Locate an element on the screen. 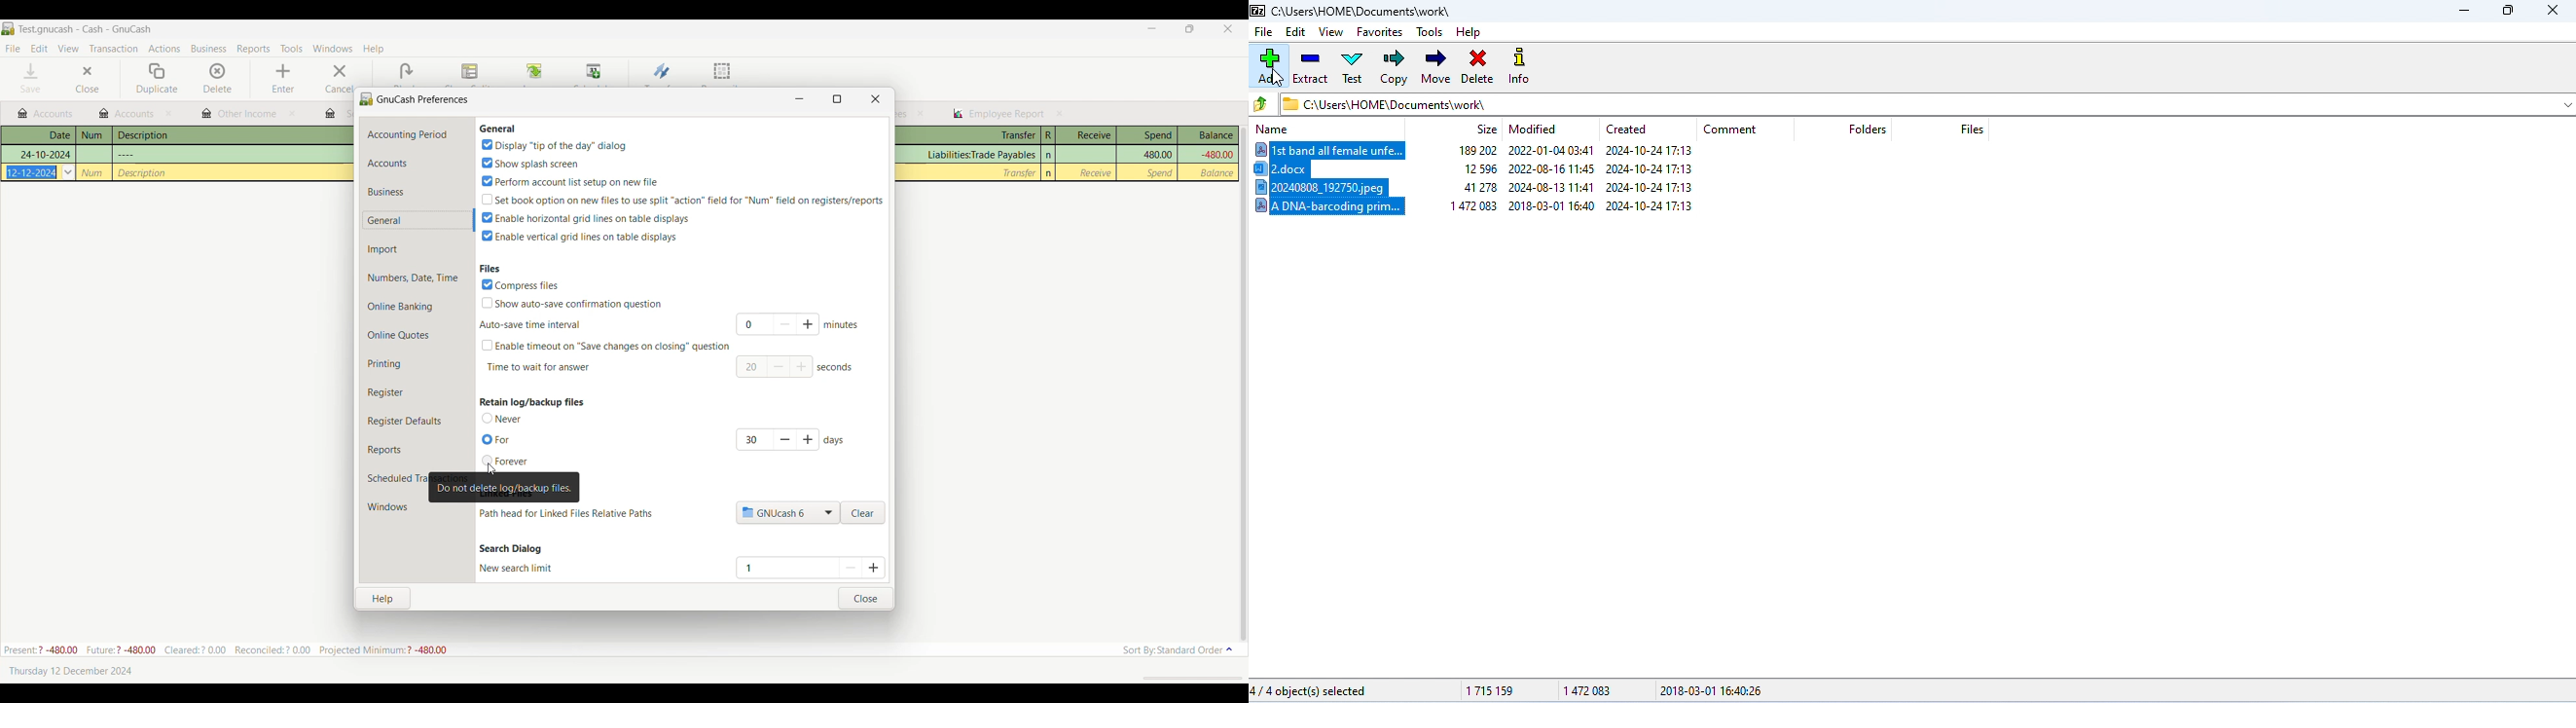 The image size is (2576, 728). value is located at coordinates (753, 325).